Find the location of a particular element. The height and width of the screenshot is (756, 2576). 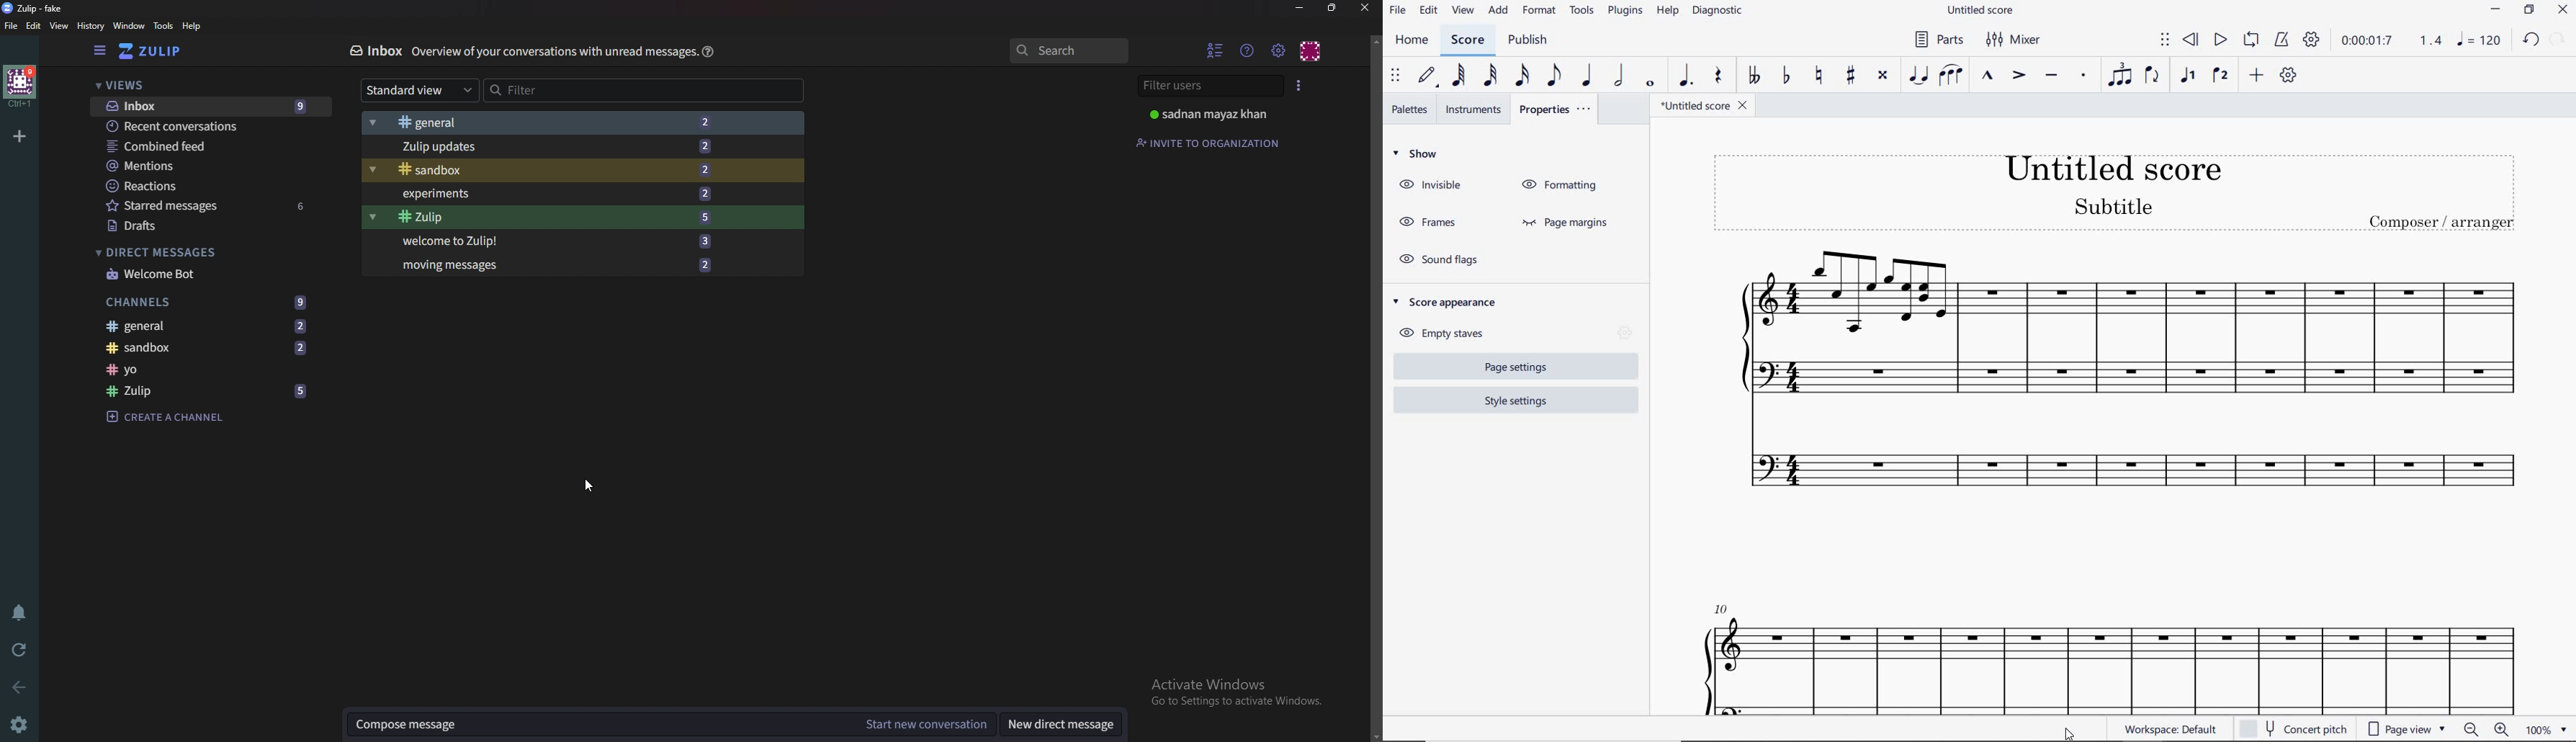

SELECT TO MOVE is located at coordinates (2166, 40).